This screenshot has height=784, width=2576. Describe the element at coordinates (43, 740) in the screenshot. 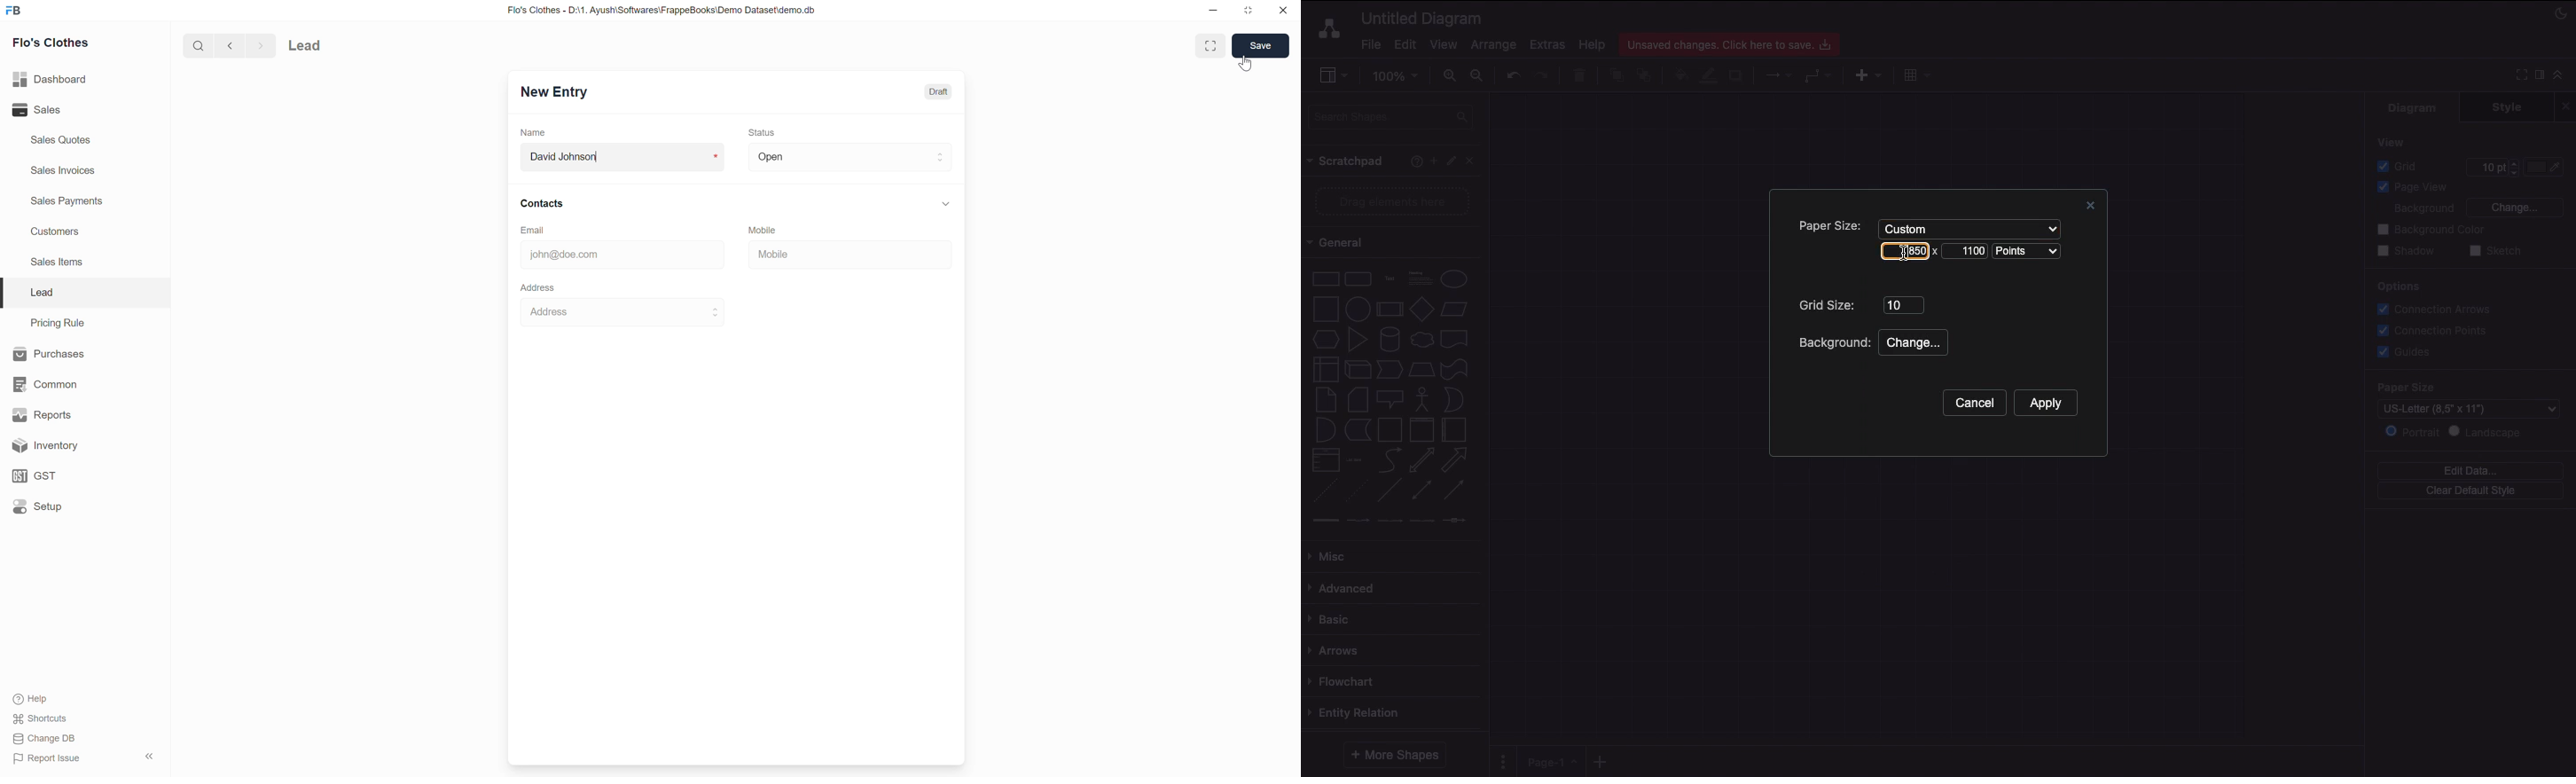

I see ` Change DB` at that location.